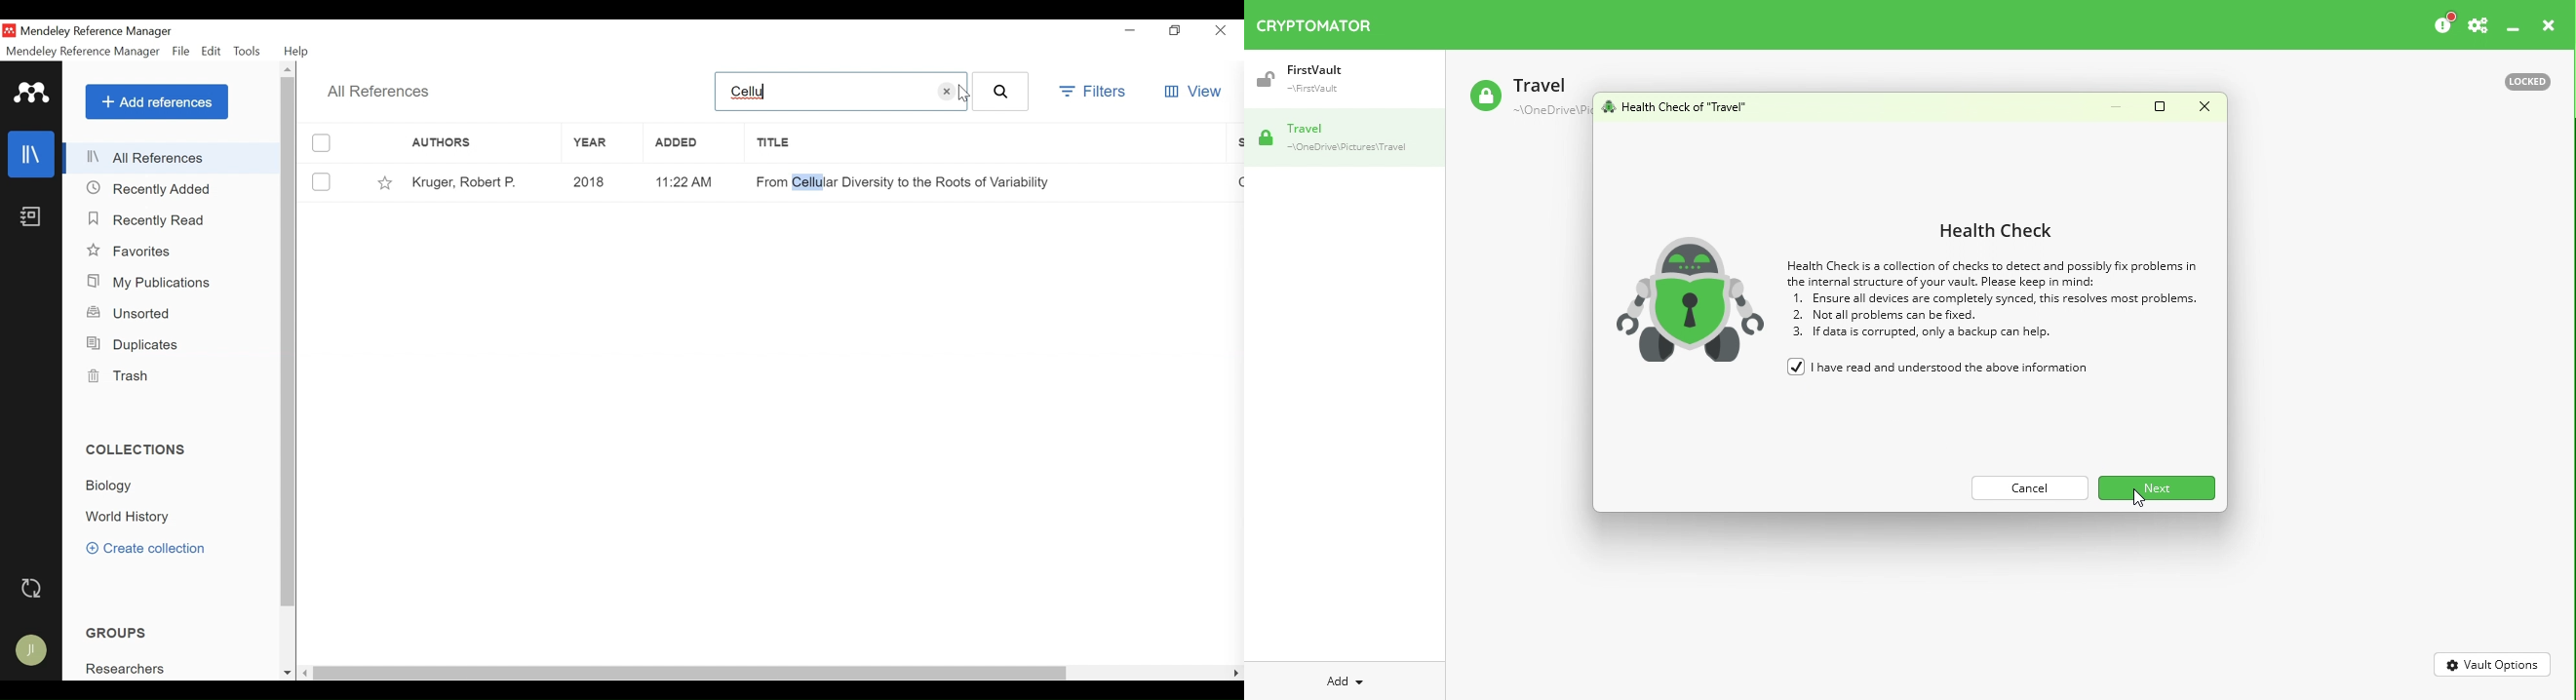 The height and width of the screenshot is (700, 2576). What do you see at coordinates (287, 673) in the screenshot?
I see `Scroll down` at bounding box center [287, 673].